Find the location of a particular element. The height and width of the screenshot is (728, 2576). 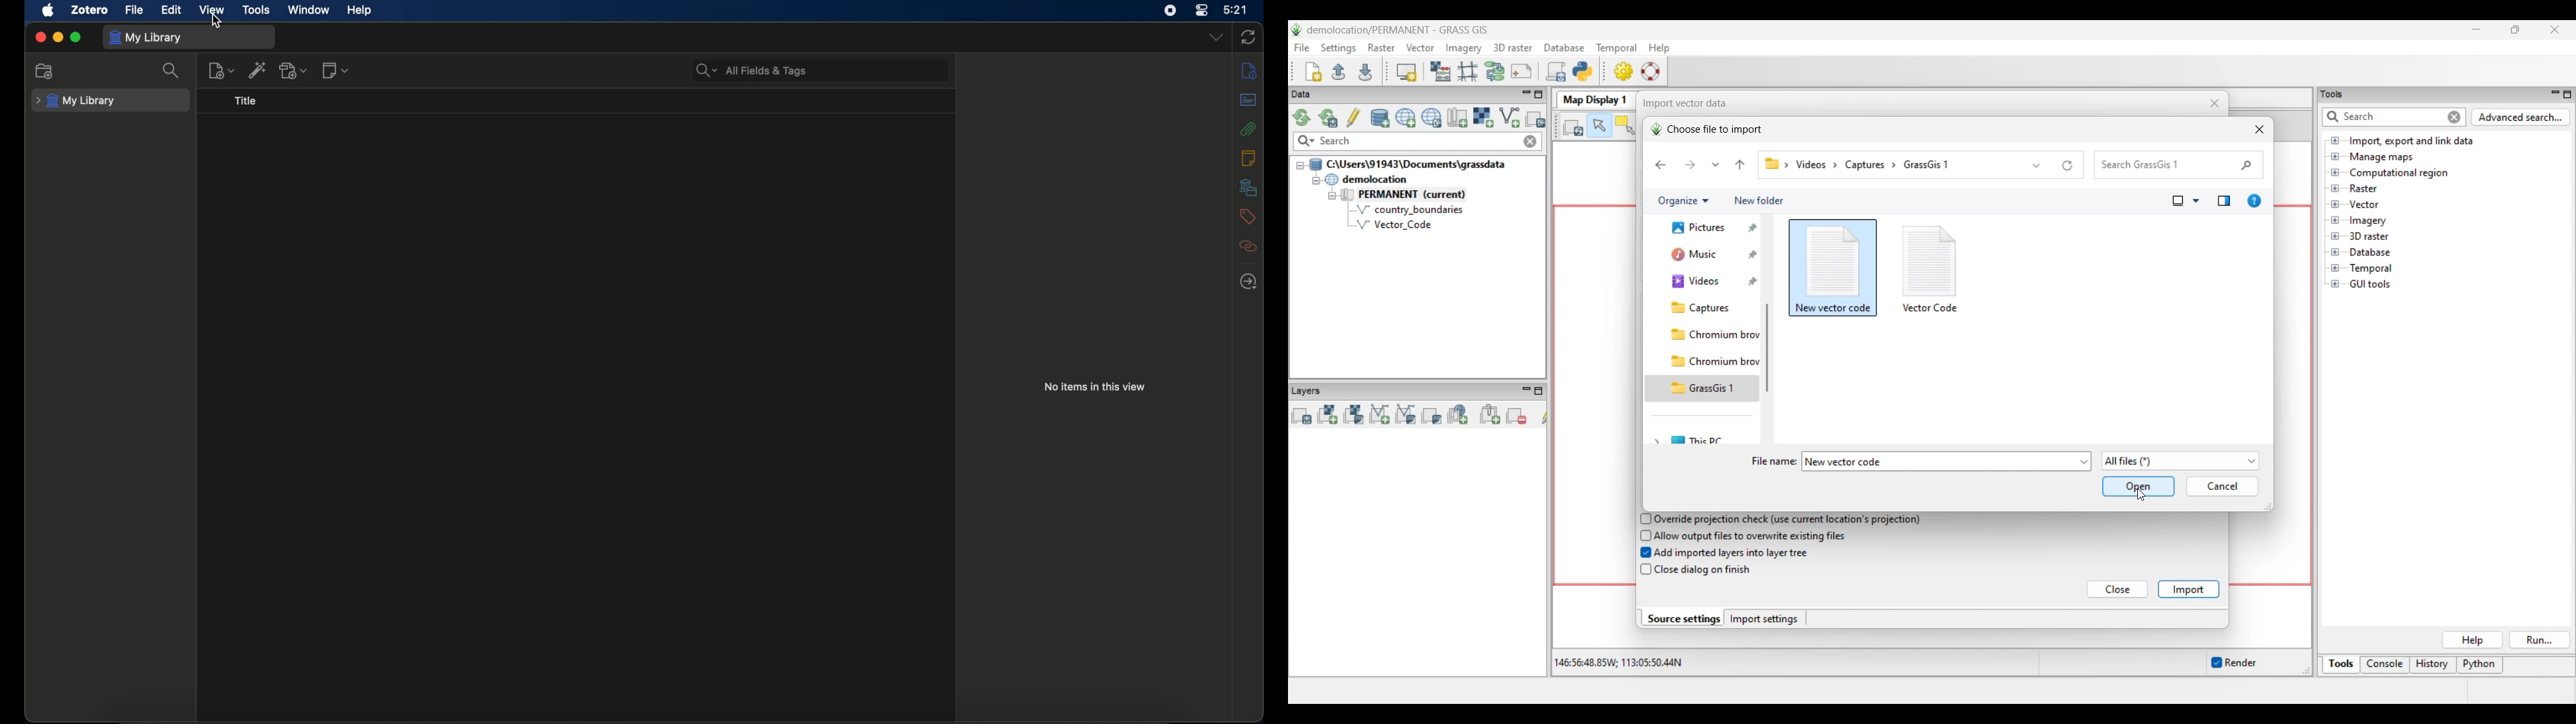

edit is located at coordinates (172, 11).